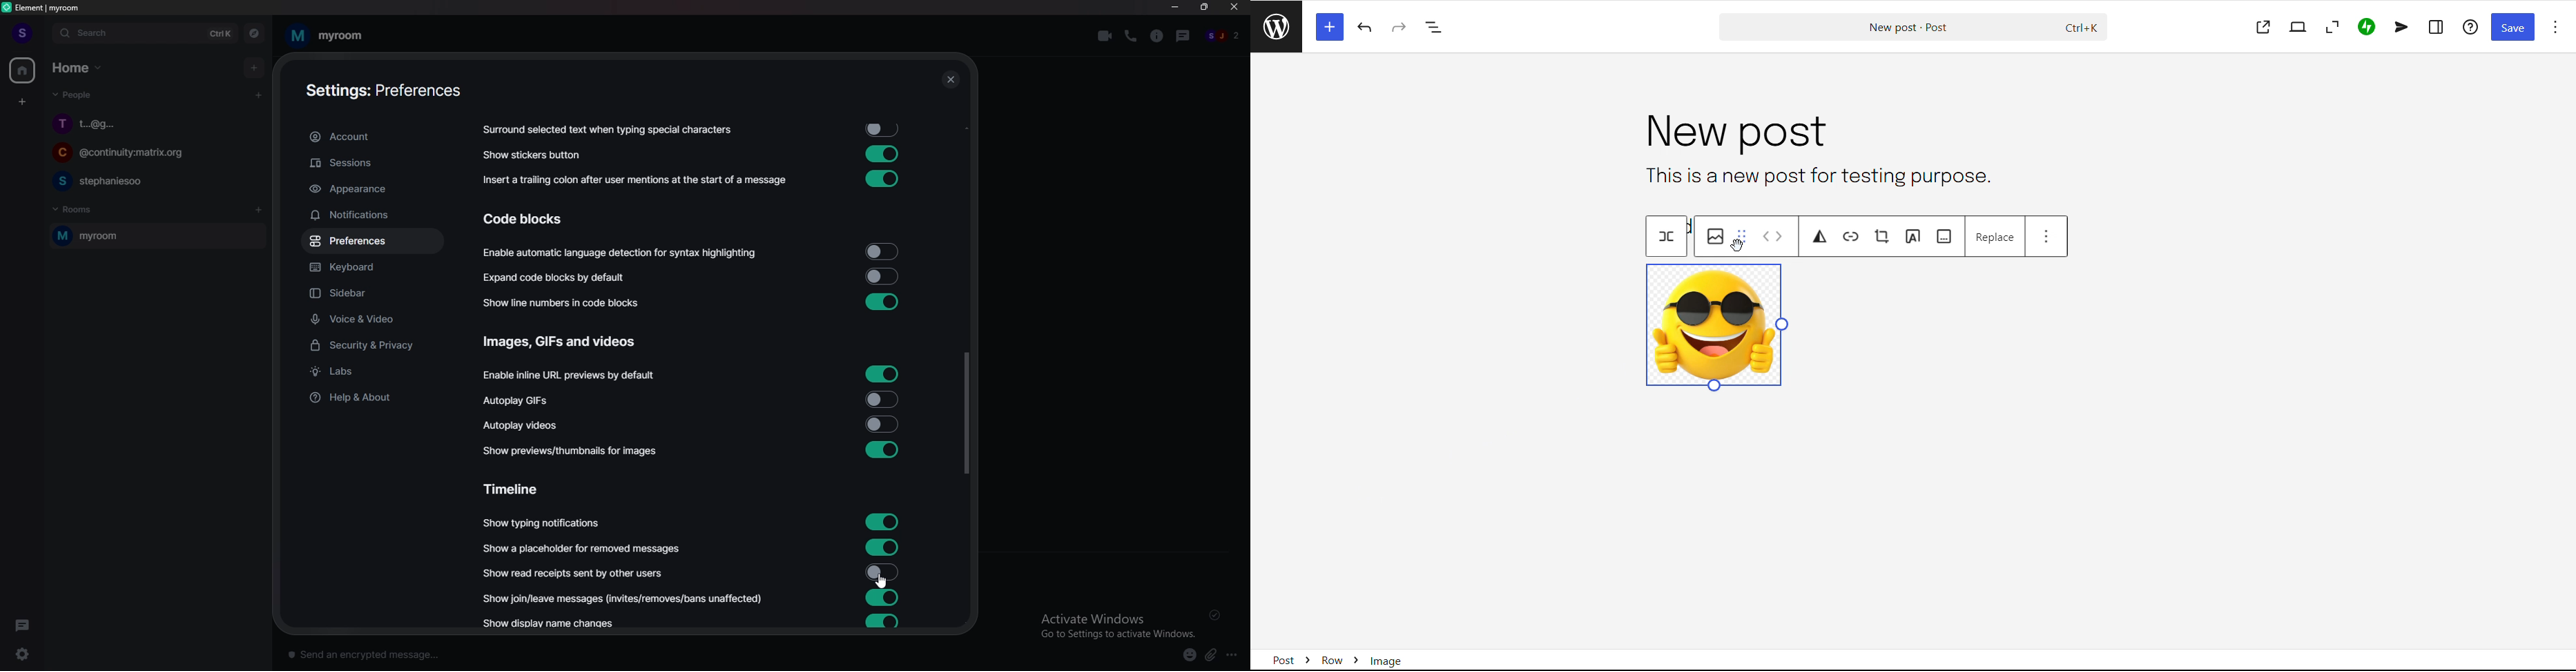 This screenshot has width=2576, height=672. Describe the element at coordinates (255, 33) in the screenshot. I see `explore room` at that location.